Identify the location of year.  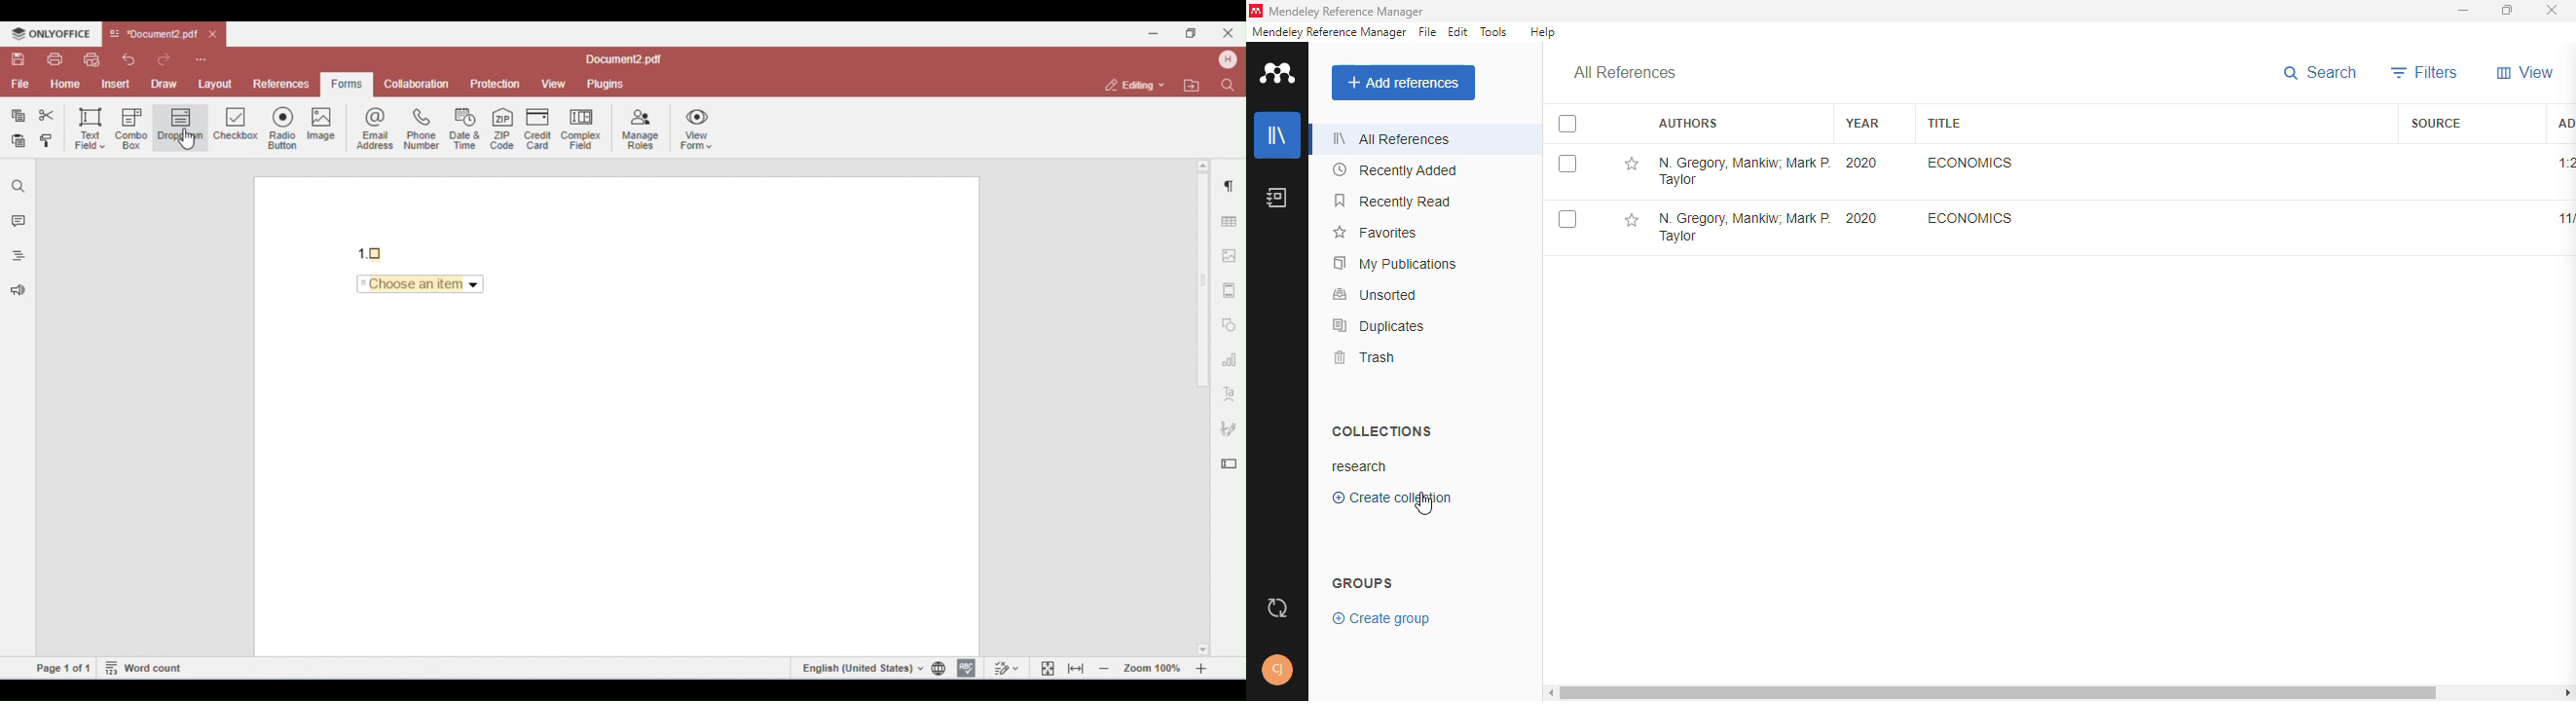
(1862, 123).